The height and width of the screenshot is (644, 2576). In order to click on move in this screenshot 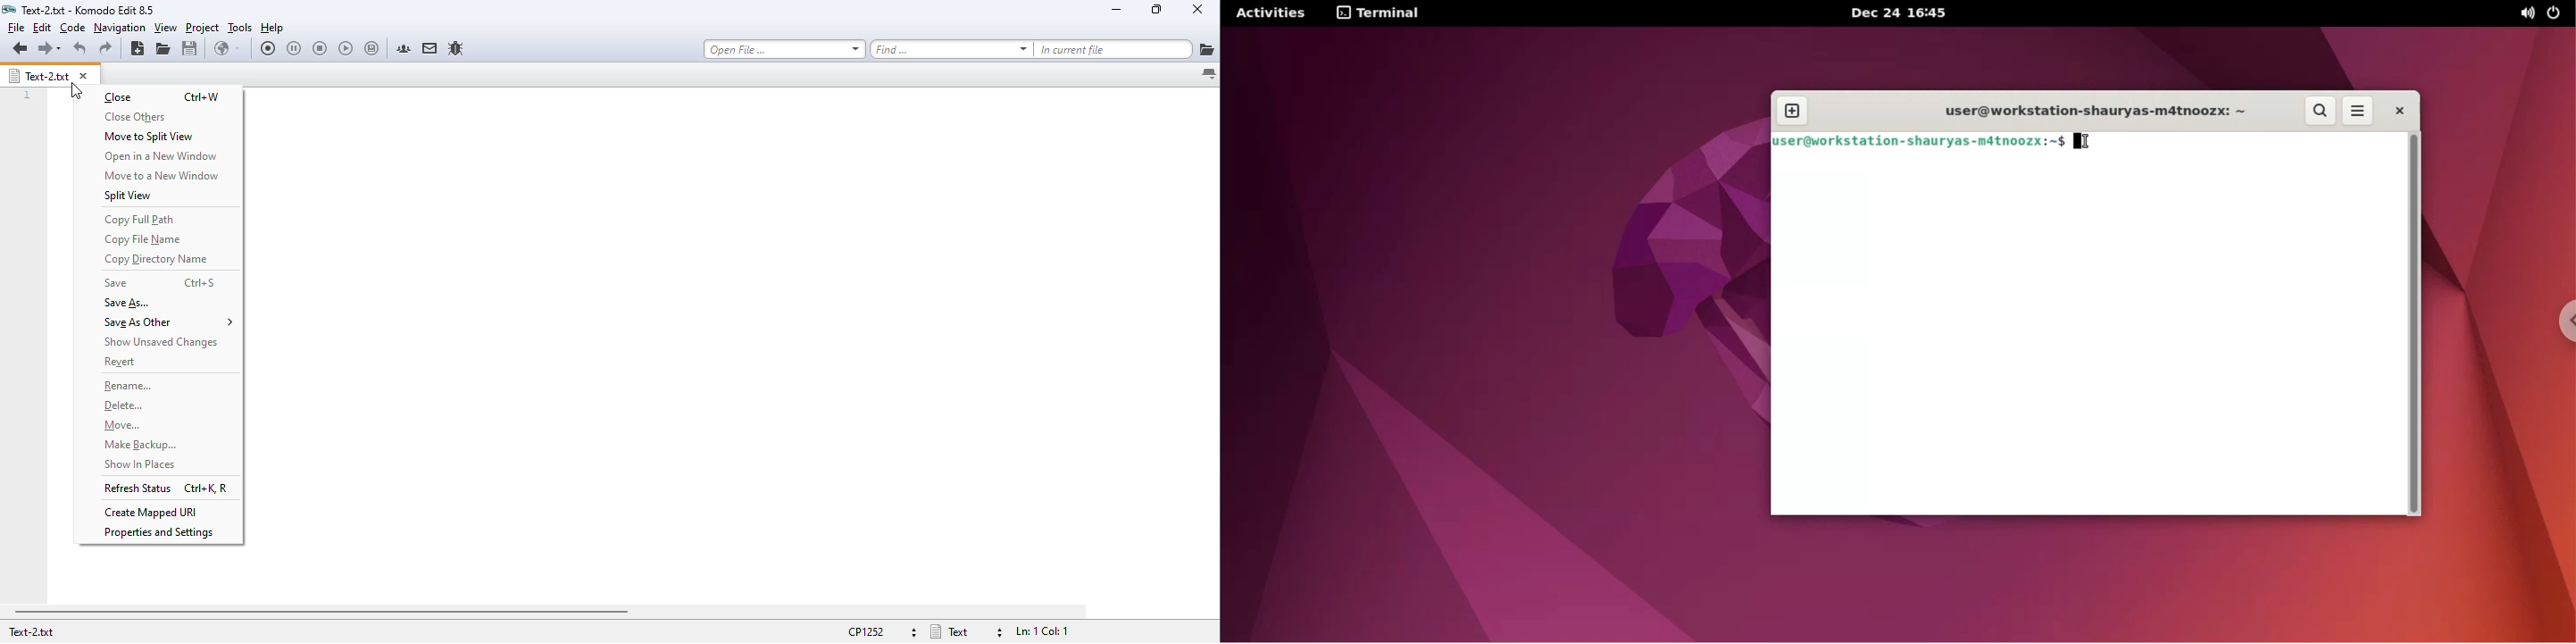, I will do `click(123, 425)`.